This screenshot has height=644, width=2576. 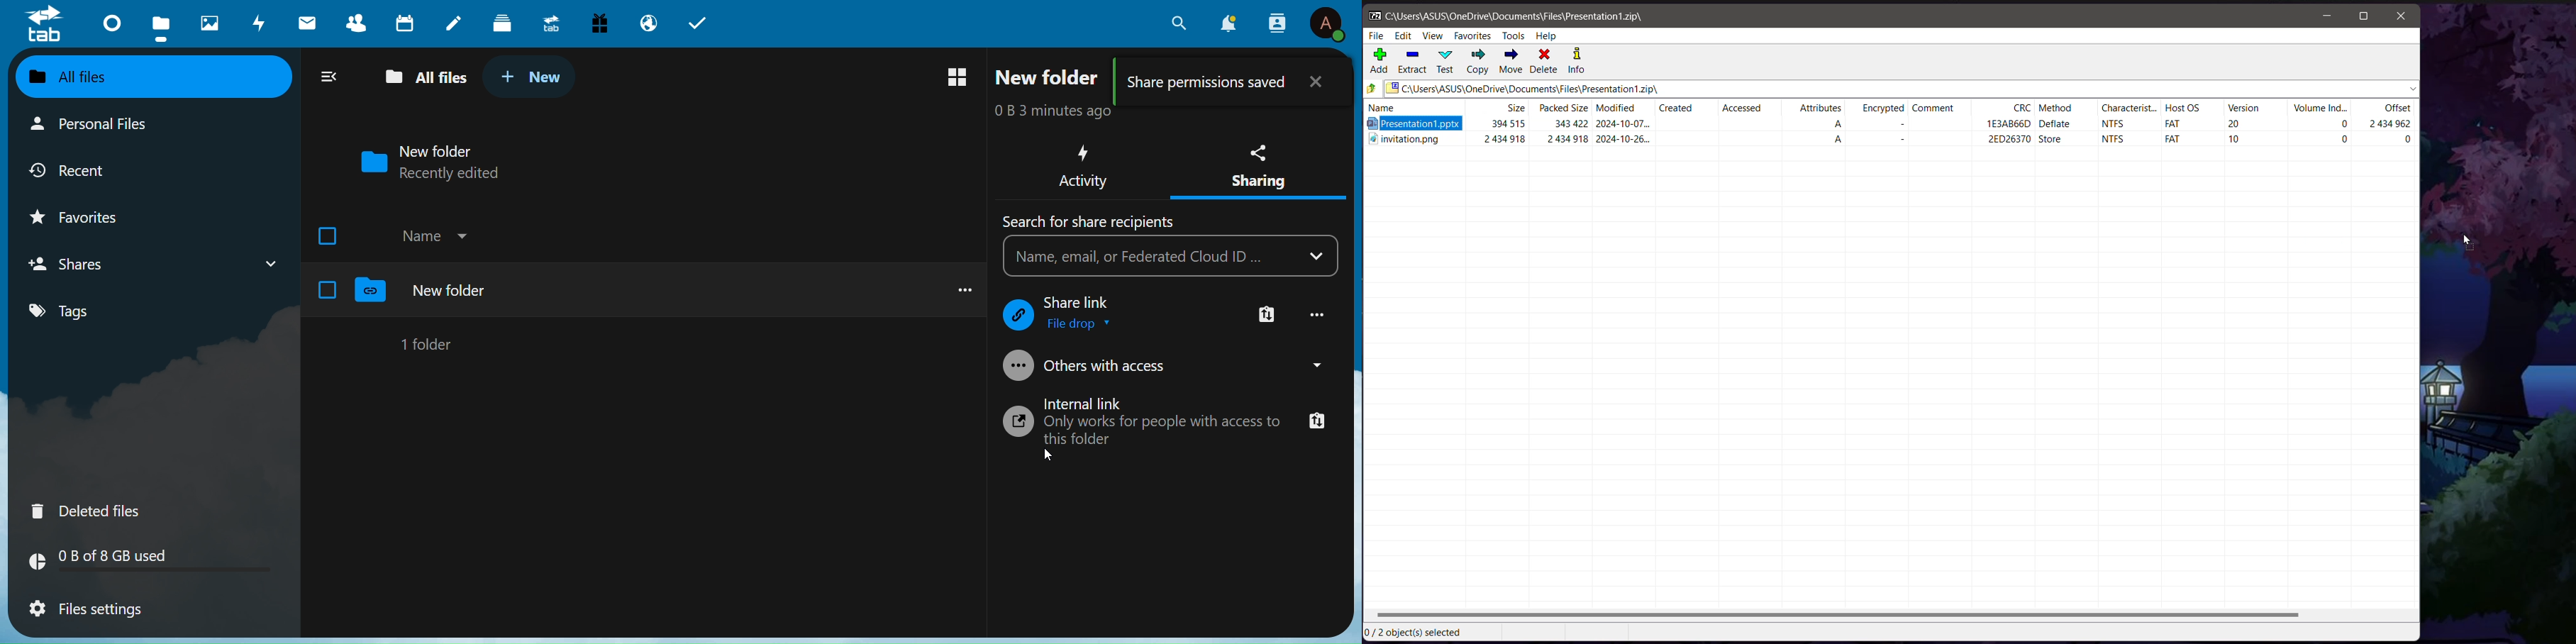 I want to click on Text, so click(x=1167, y=431).